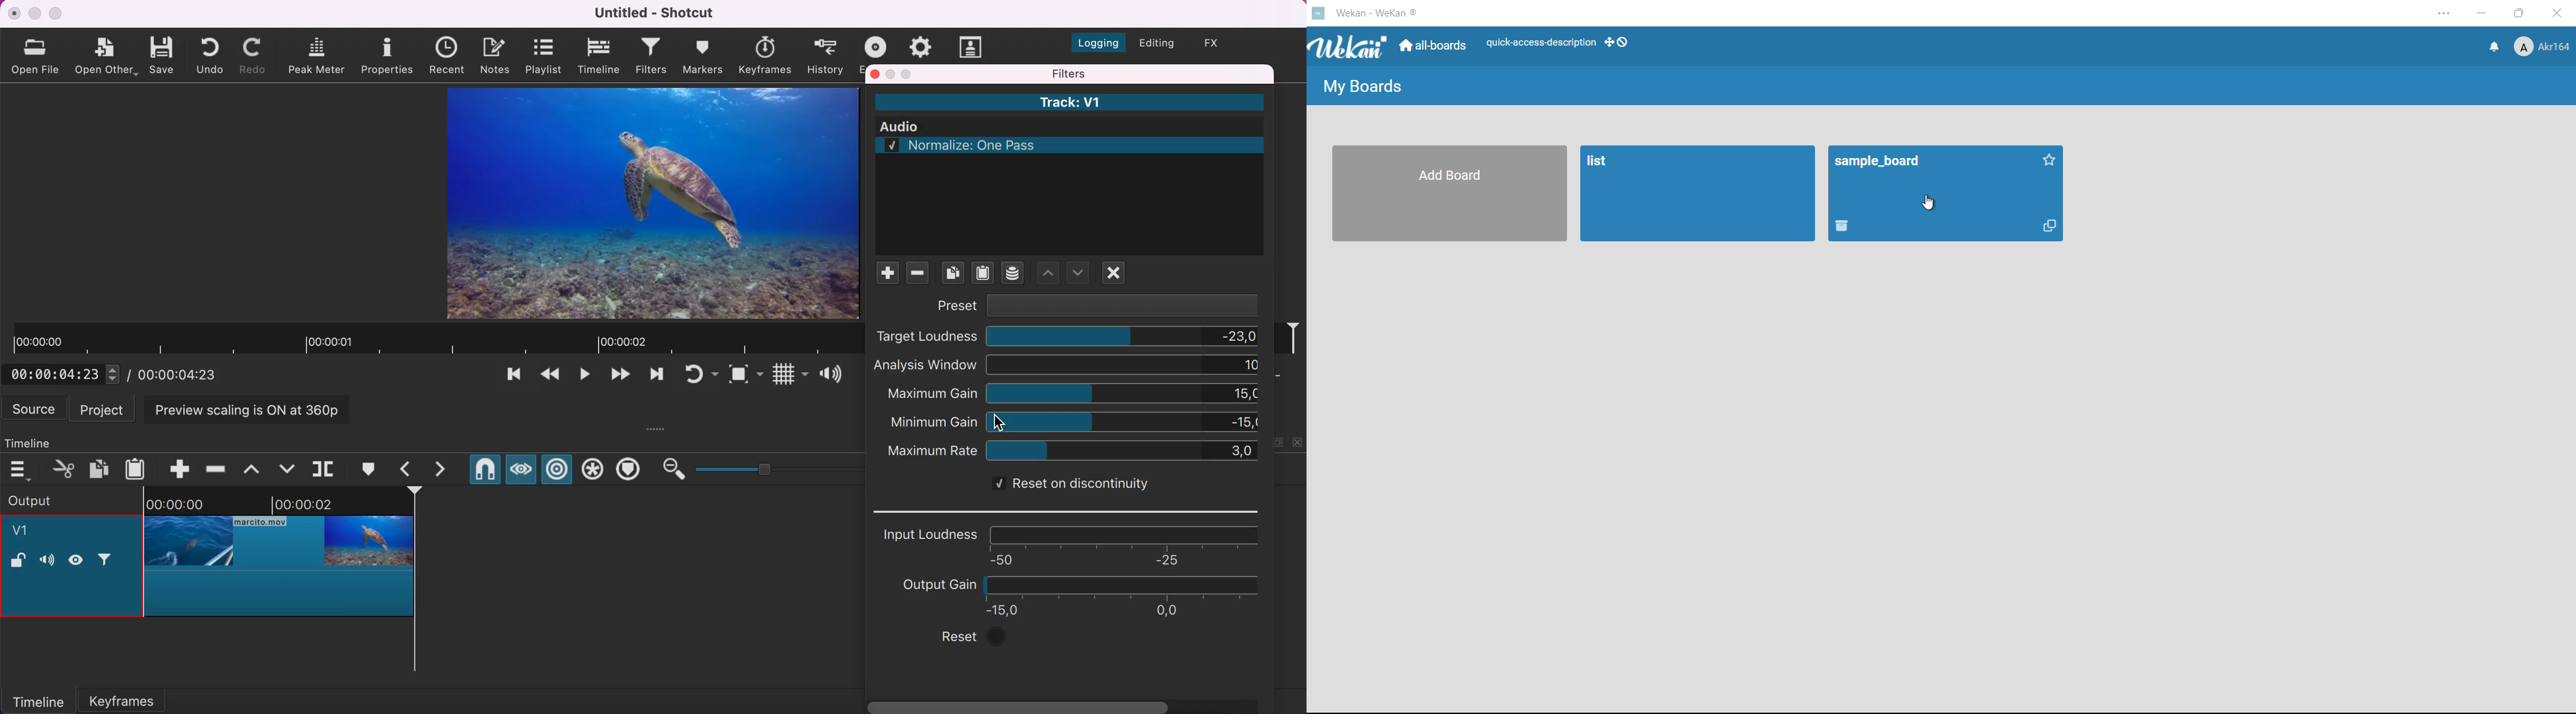  I want to click on v1, so click(26, 532).